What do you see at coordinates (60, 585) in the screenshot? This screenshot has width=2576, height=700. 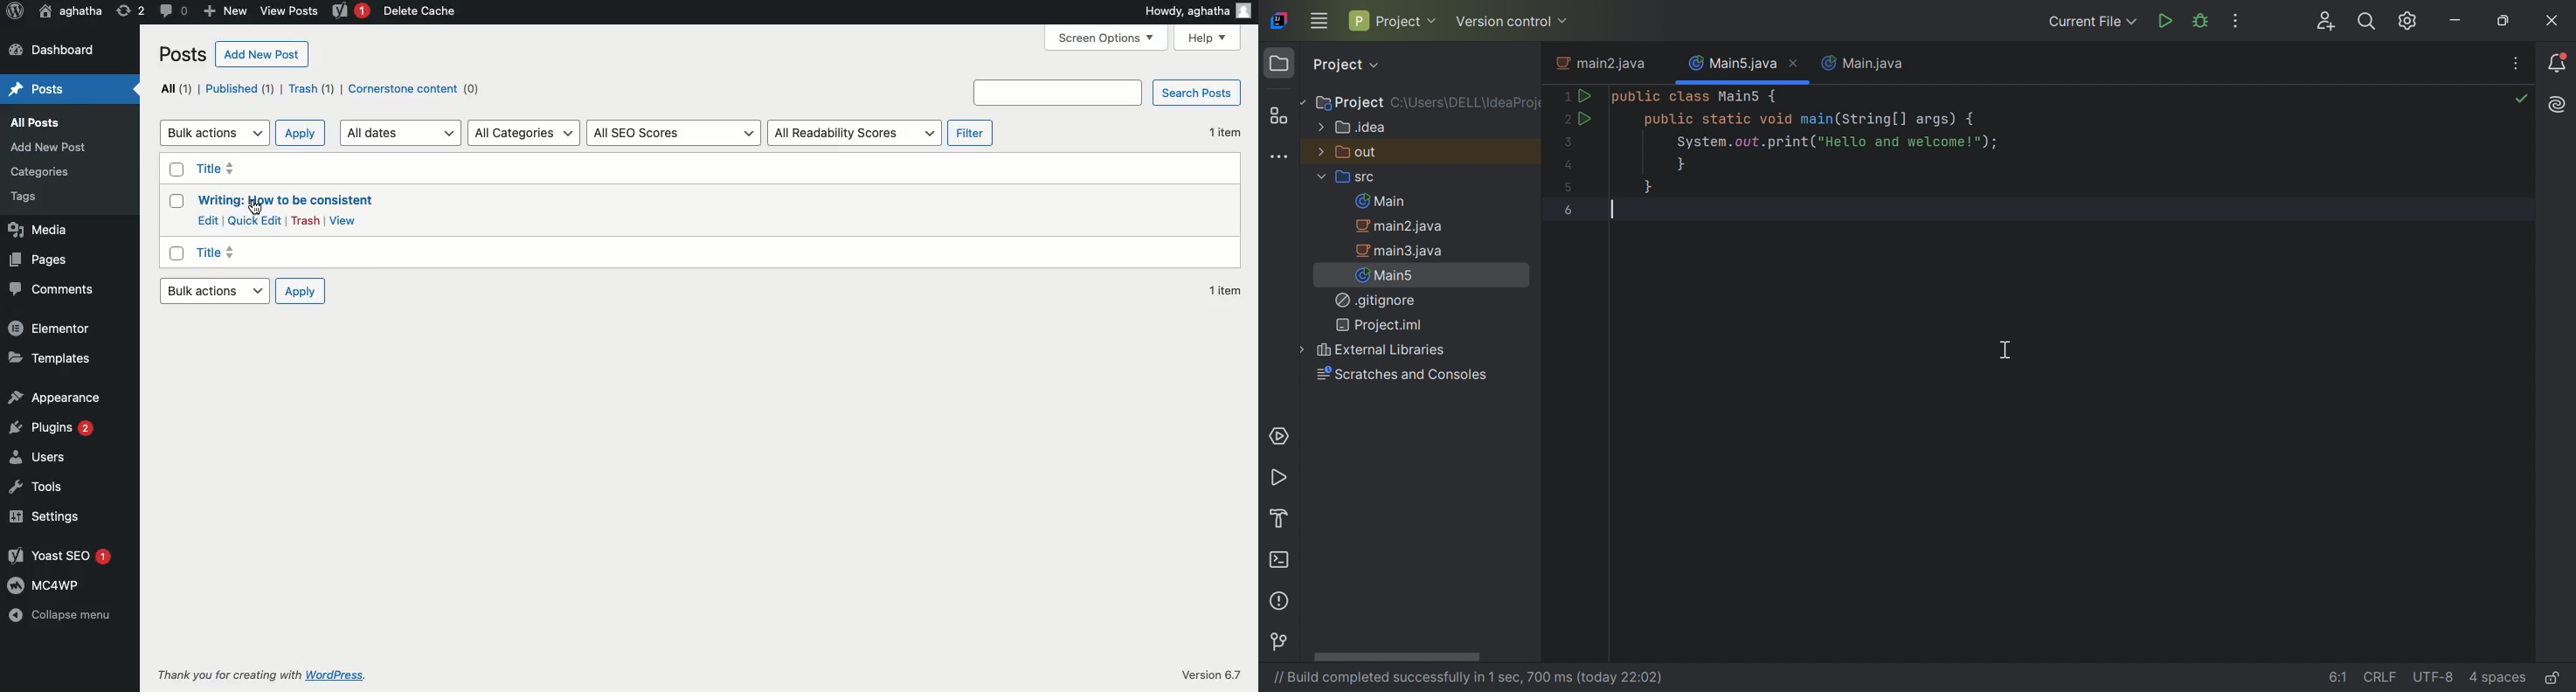 I see `MC4WP` at bounding box center [60, 585].